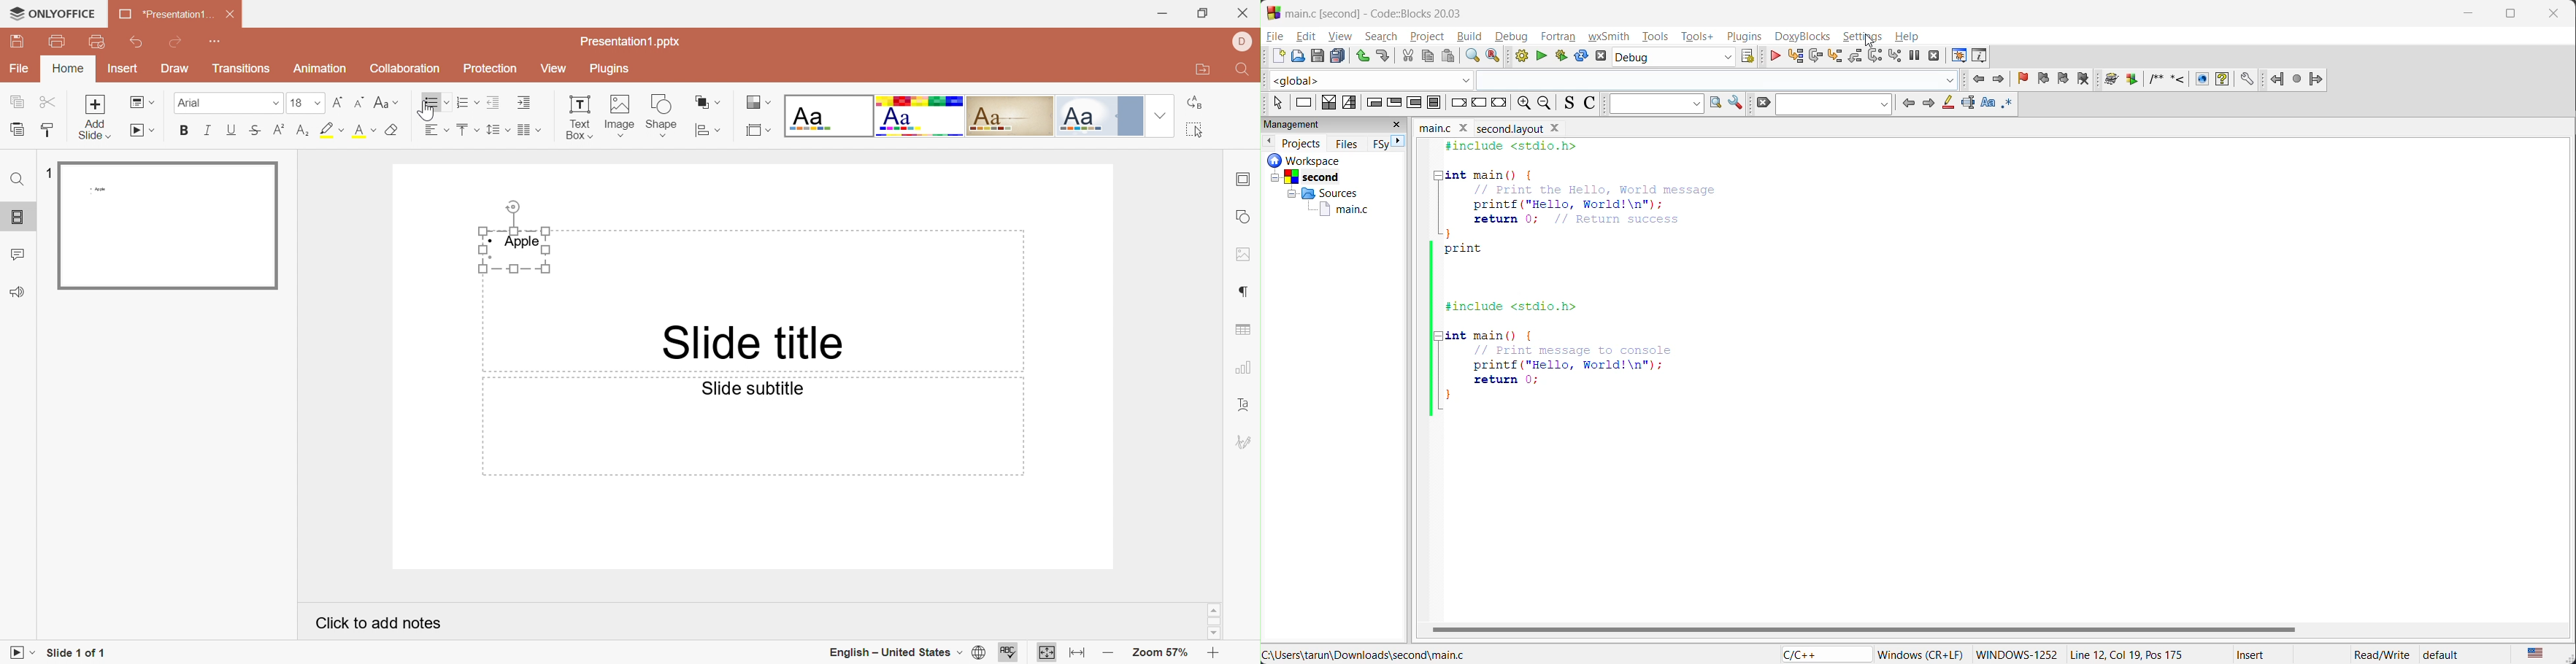  What do you see at coordinates (1244, 12) in the screenshot?
I see `Close` at bounding box center [1244, 12].